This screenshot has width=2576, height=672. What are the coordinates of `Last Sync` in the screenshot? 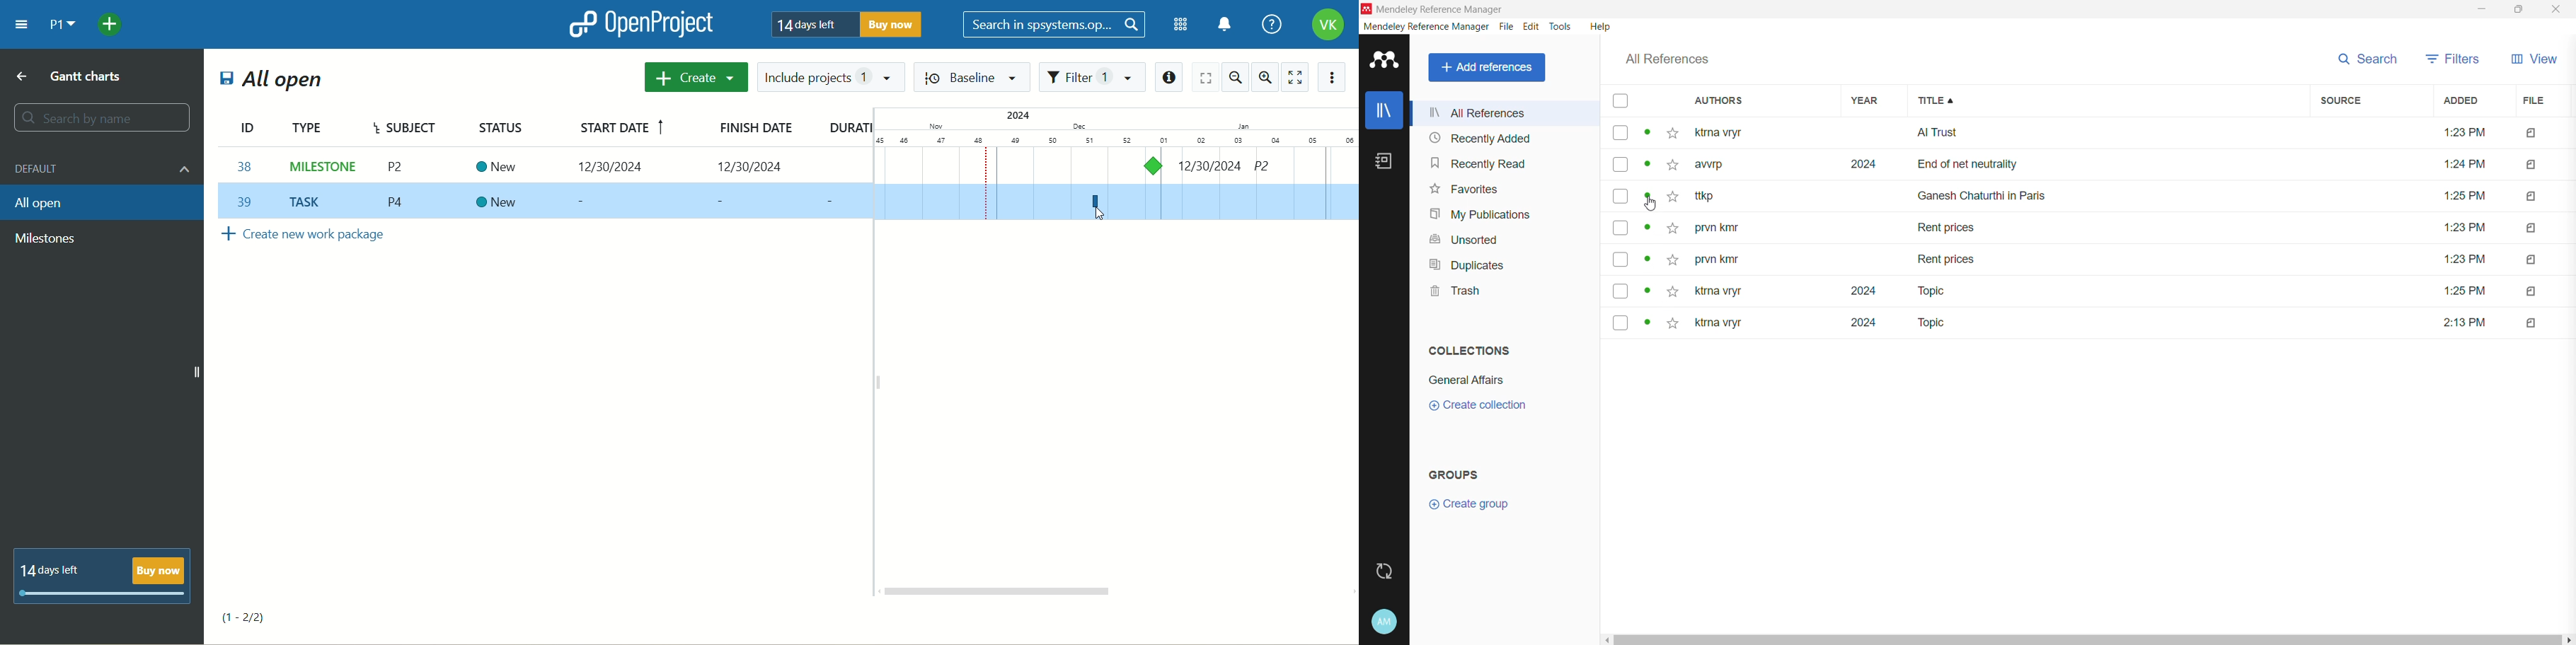 It's located at (1386, 570).